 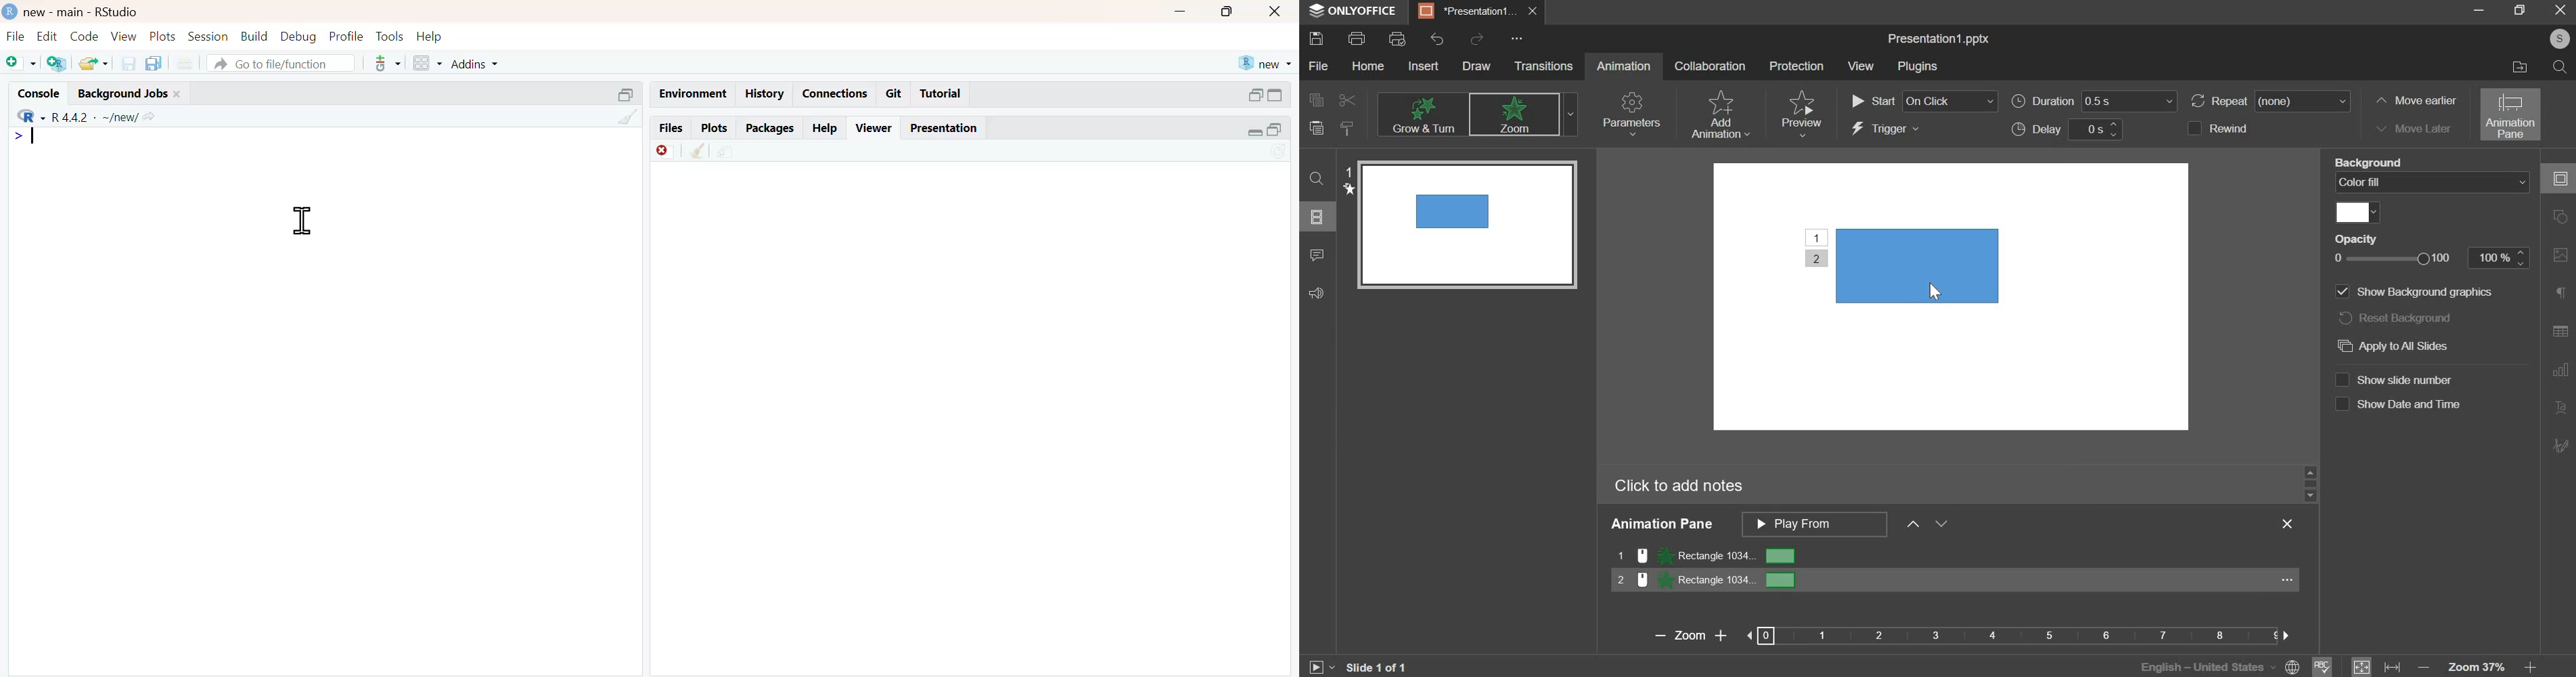 I want to click on move earlier, so click(x=2416, y=100).